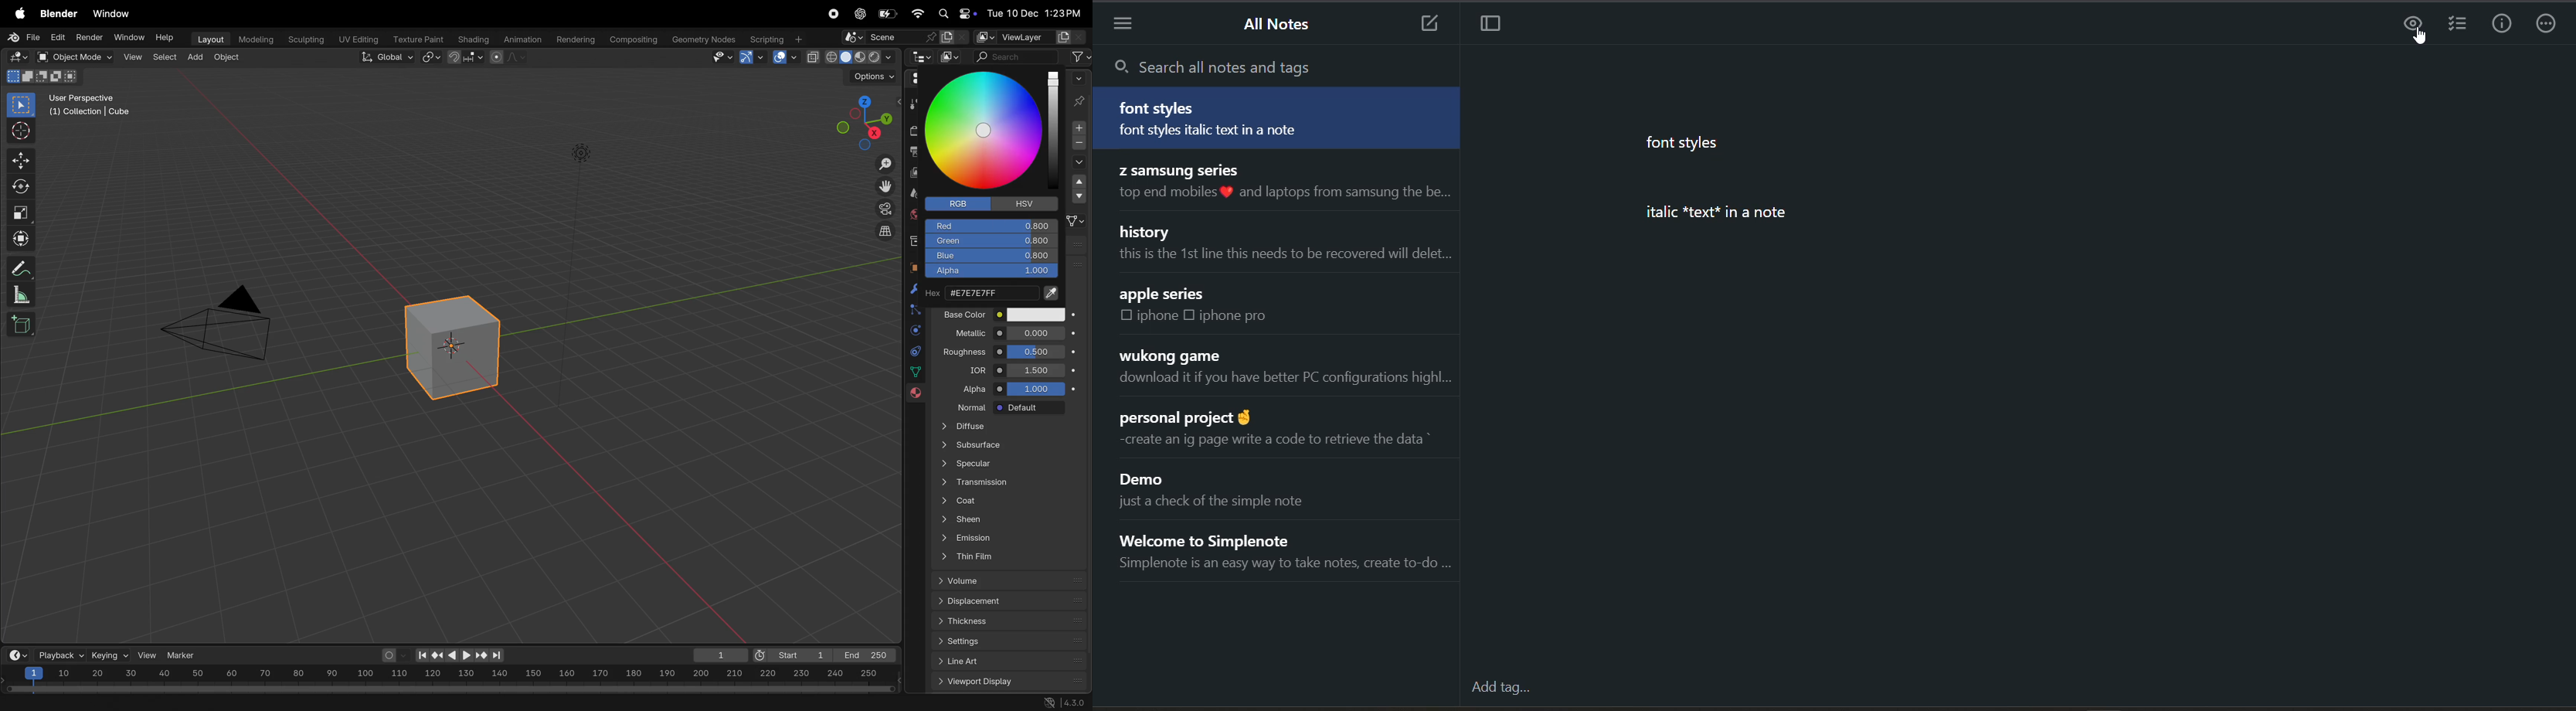  Describe the element at coordinates (1500, 26) in the screenshot. I see `toggle focus mode` at that location.